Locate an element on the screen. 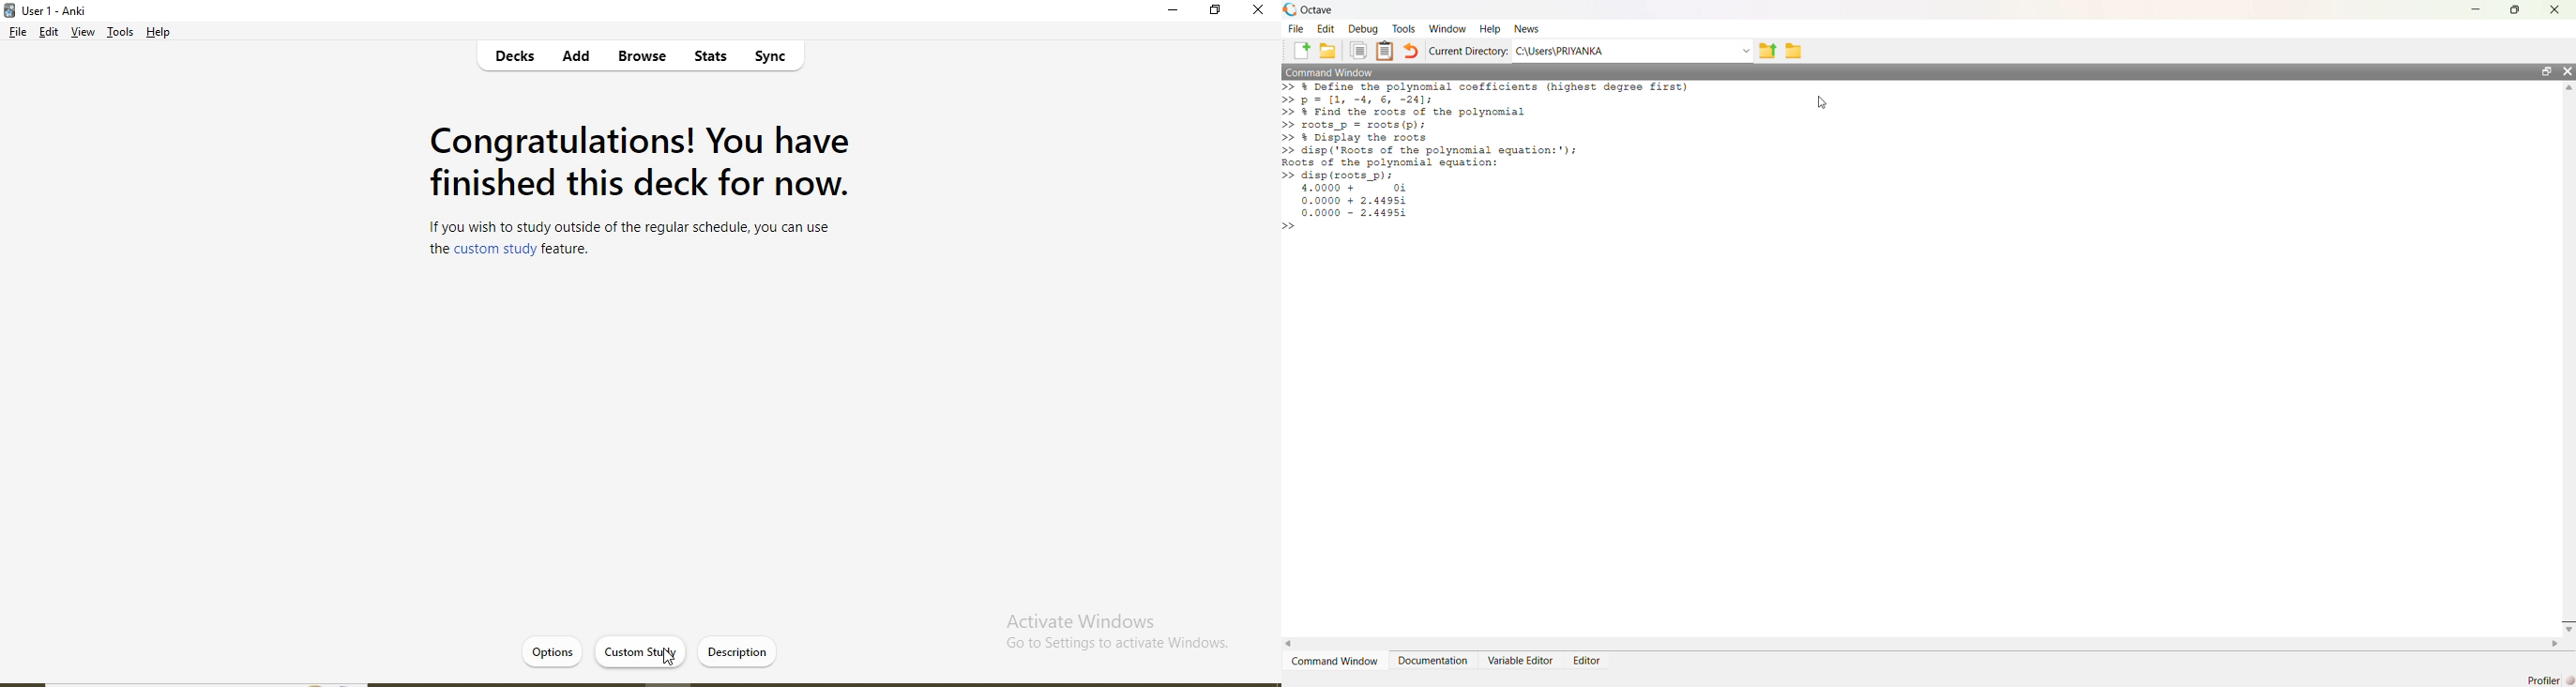  Close is located at coordinates (2552, 10).